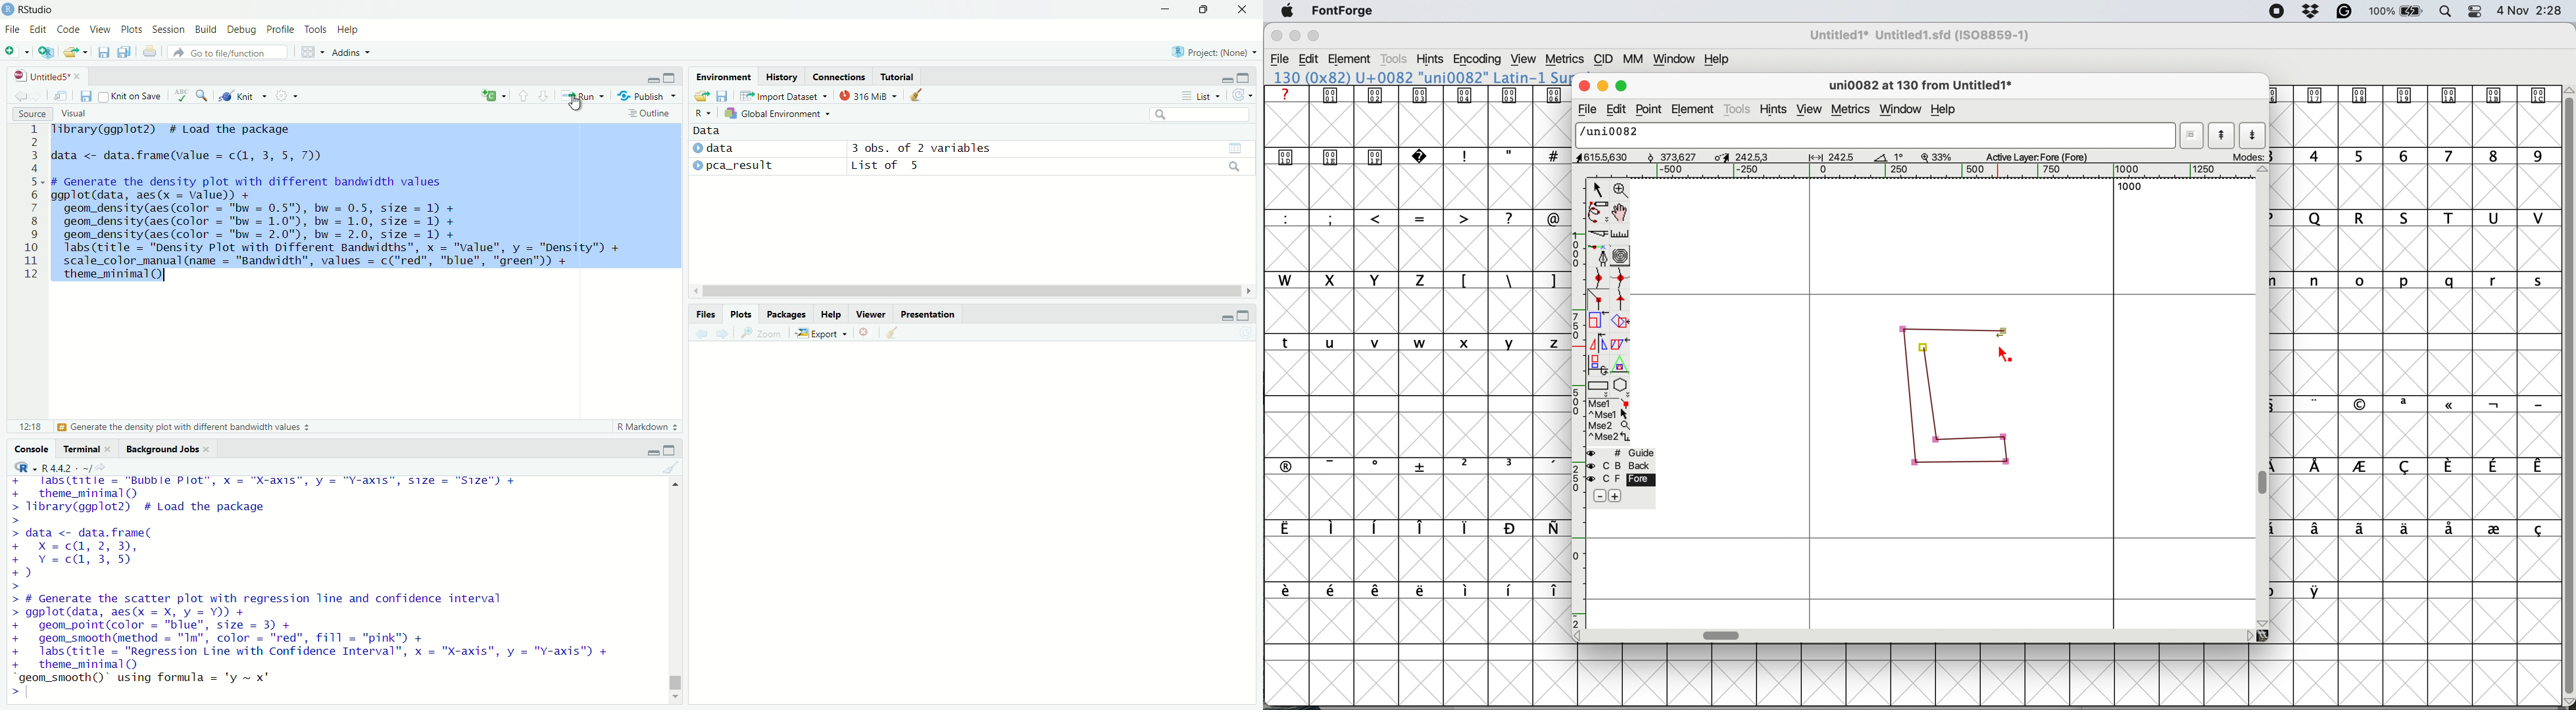  Describe the element at coordinates (86, 95) in the screenshot. I see `Save current document` at that location.